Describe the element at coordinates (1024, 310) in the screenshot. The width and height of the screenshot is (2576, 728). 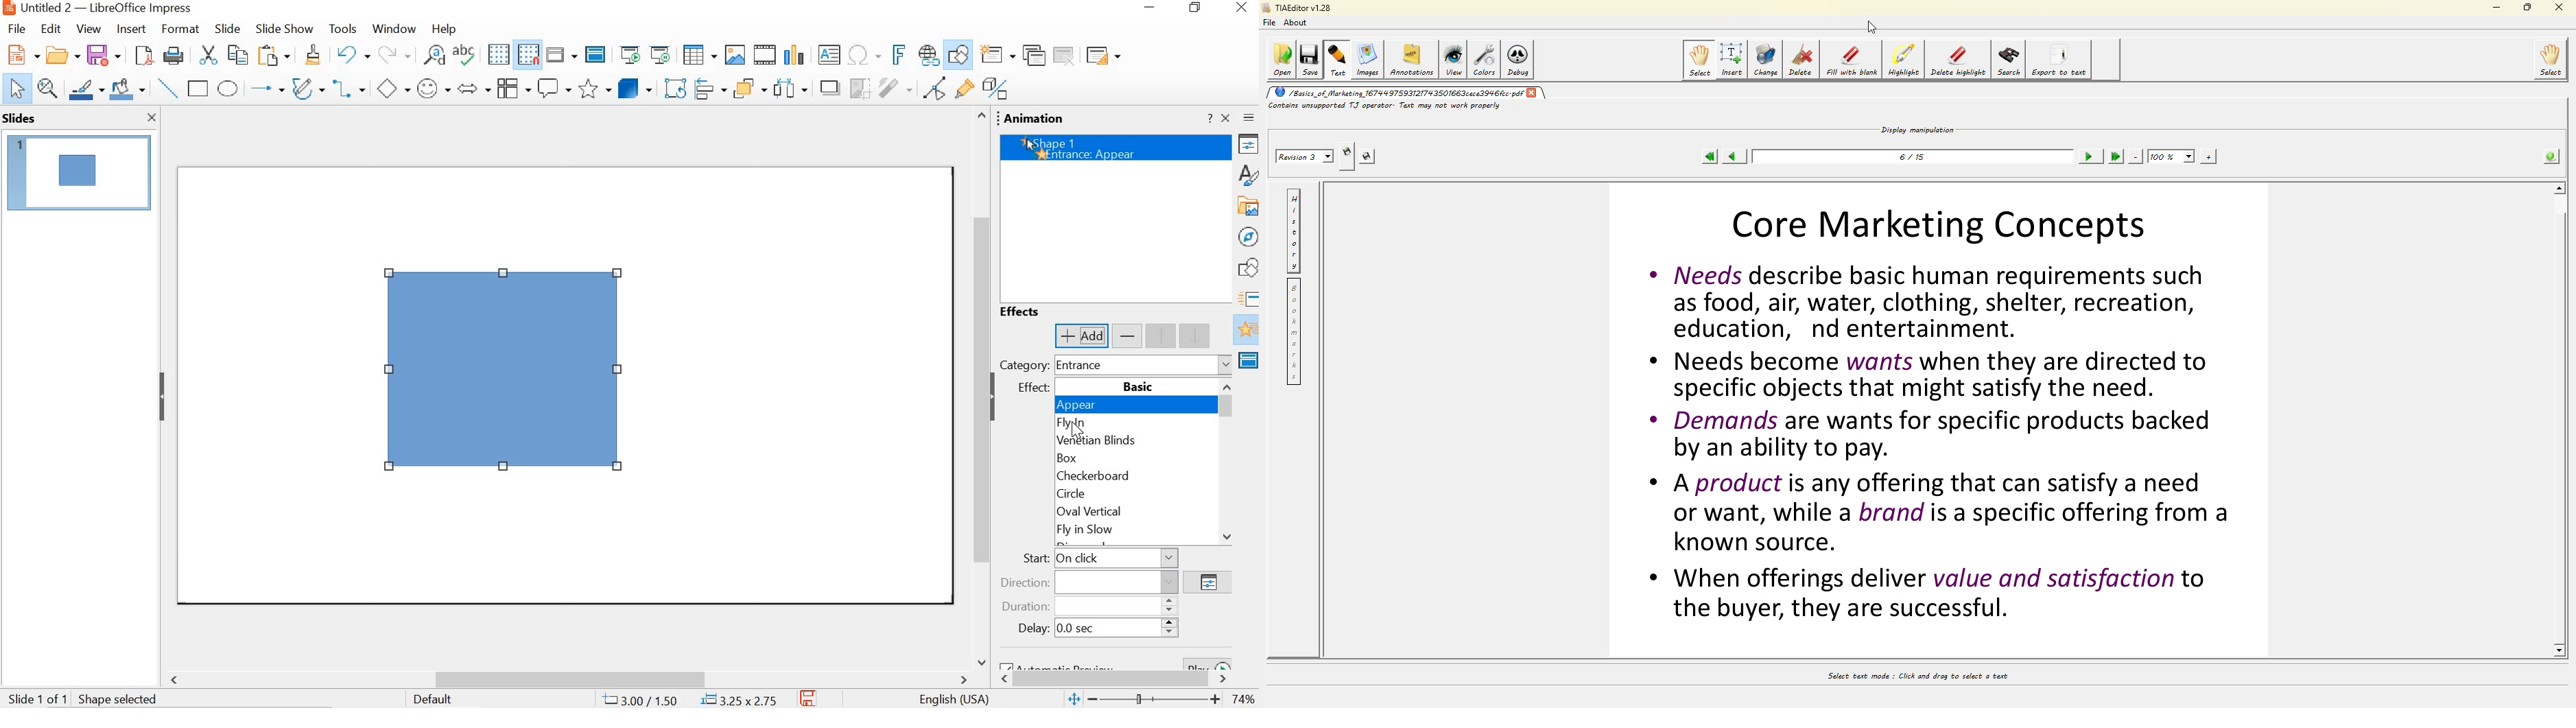
I see `effects` at that location.